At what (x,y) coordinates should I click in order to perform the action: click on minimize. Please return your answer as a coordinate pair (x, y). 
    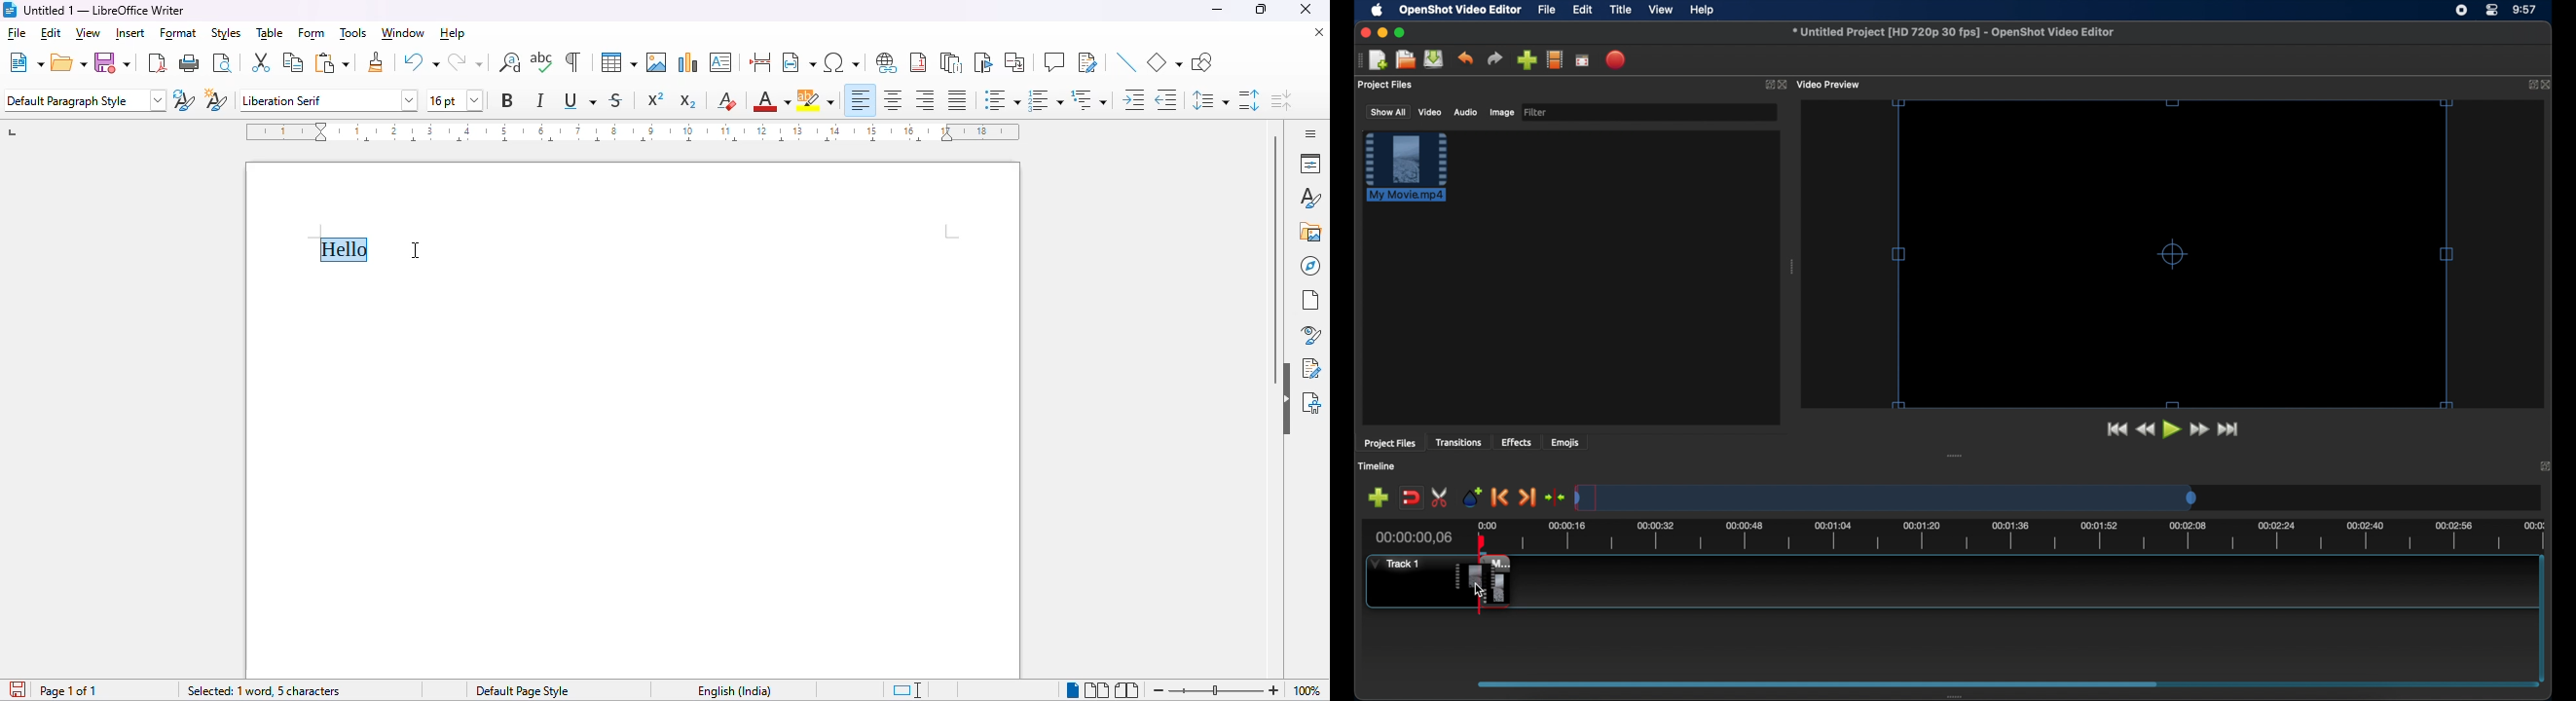
    Looking at the image, I should click on (1382, 32).